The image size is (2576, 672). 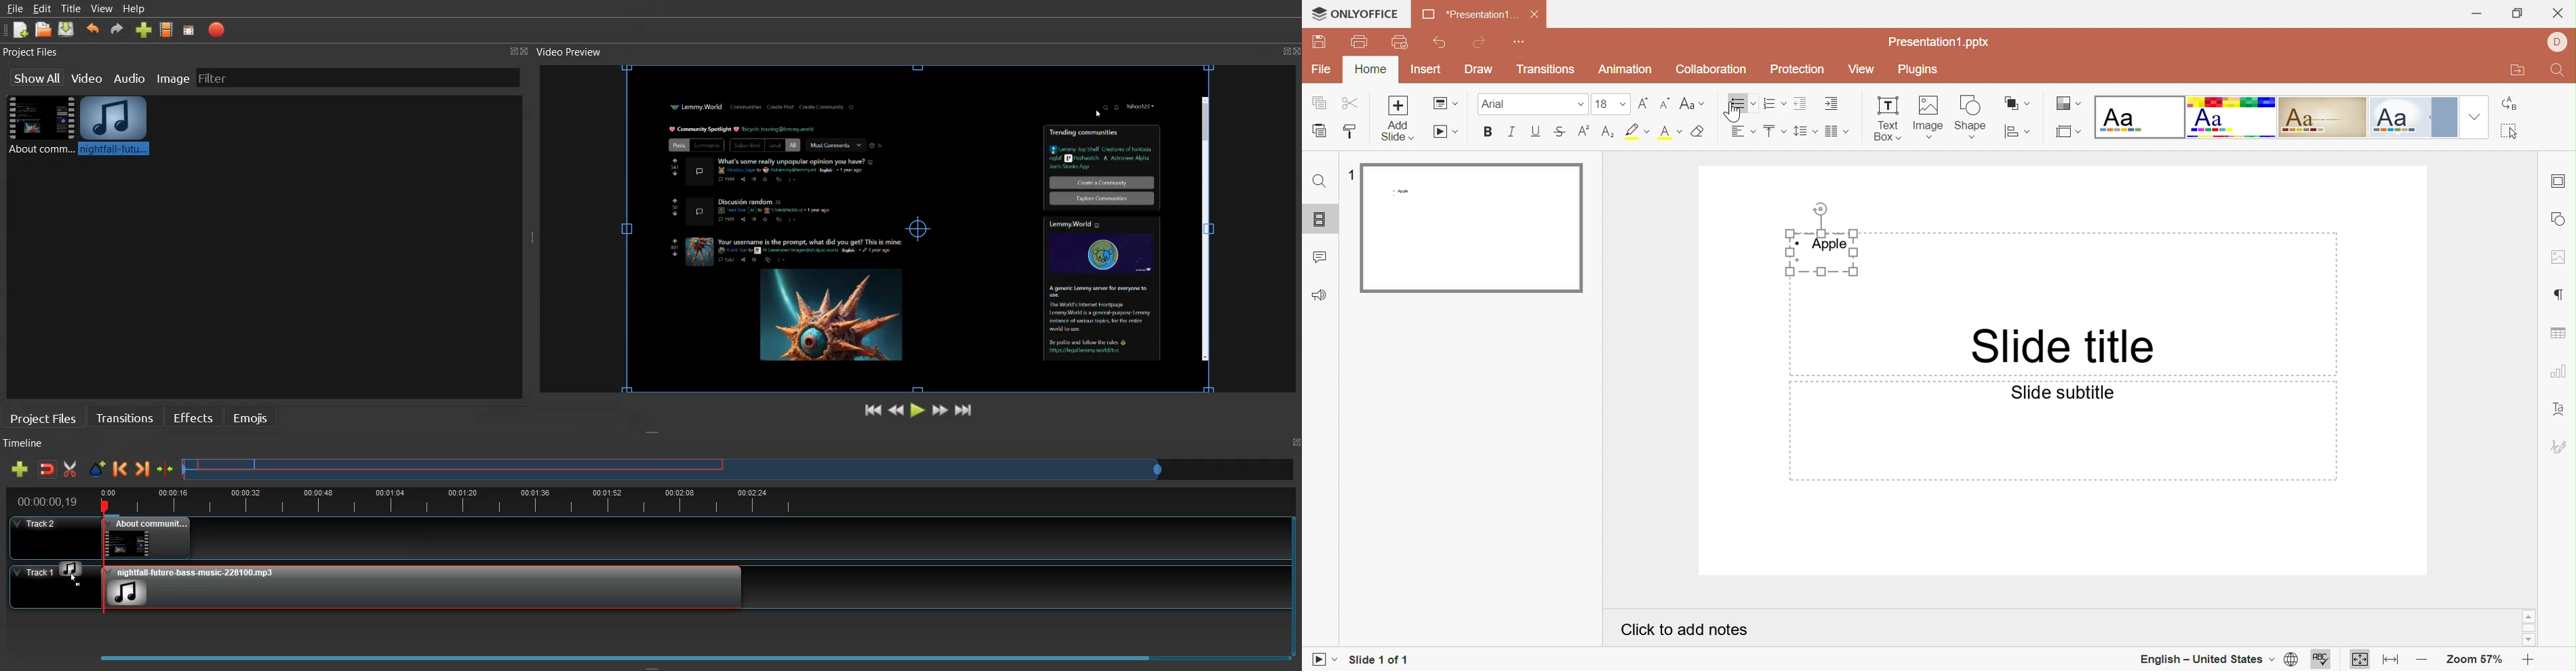 What do you see at coordinates (1930, 116) in the screenshot?
I see `Image` at bounding box center [1930, 116].